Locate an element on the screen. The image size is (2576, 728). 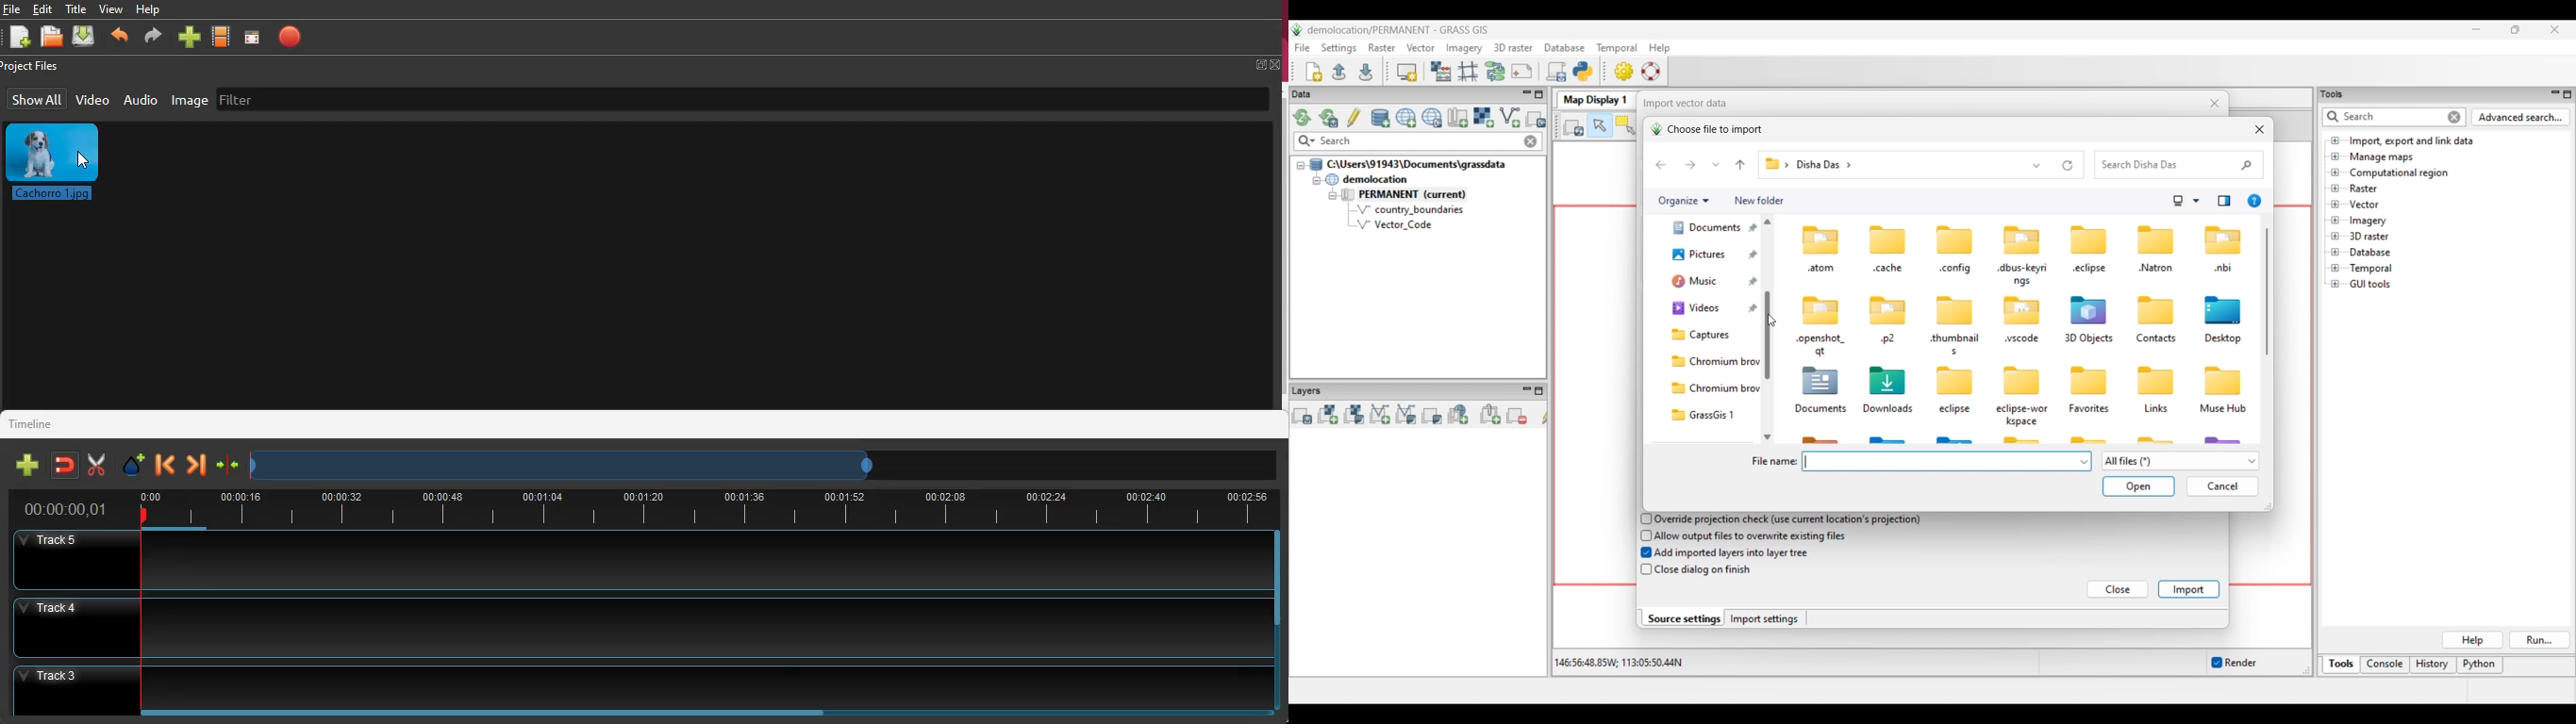
video is located at coordinates (91, 102).